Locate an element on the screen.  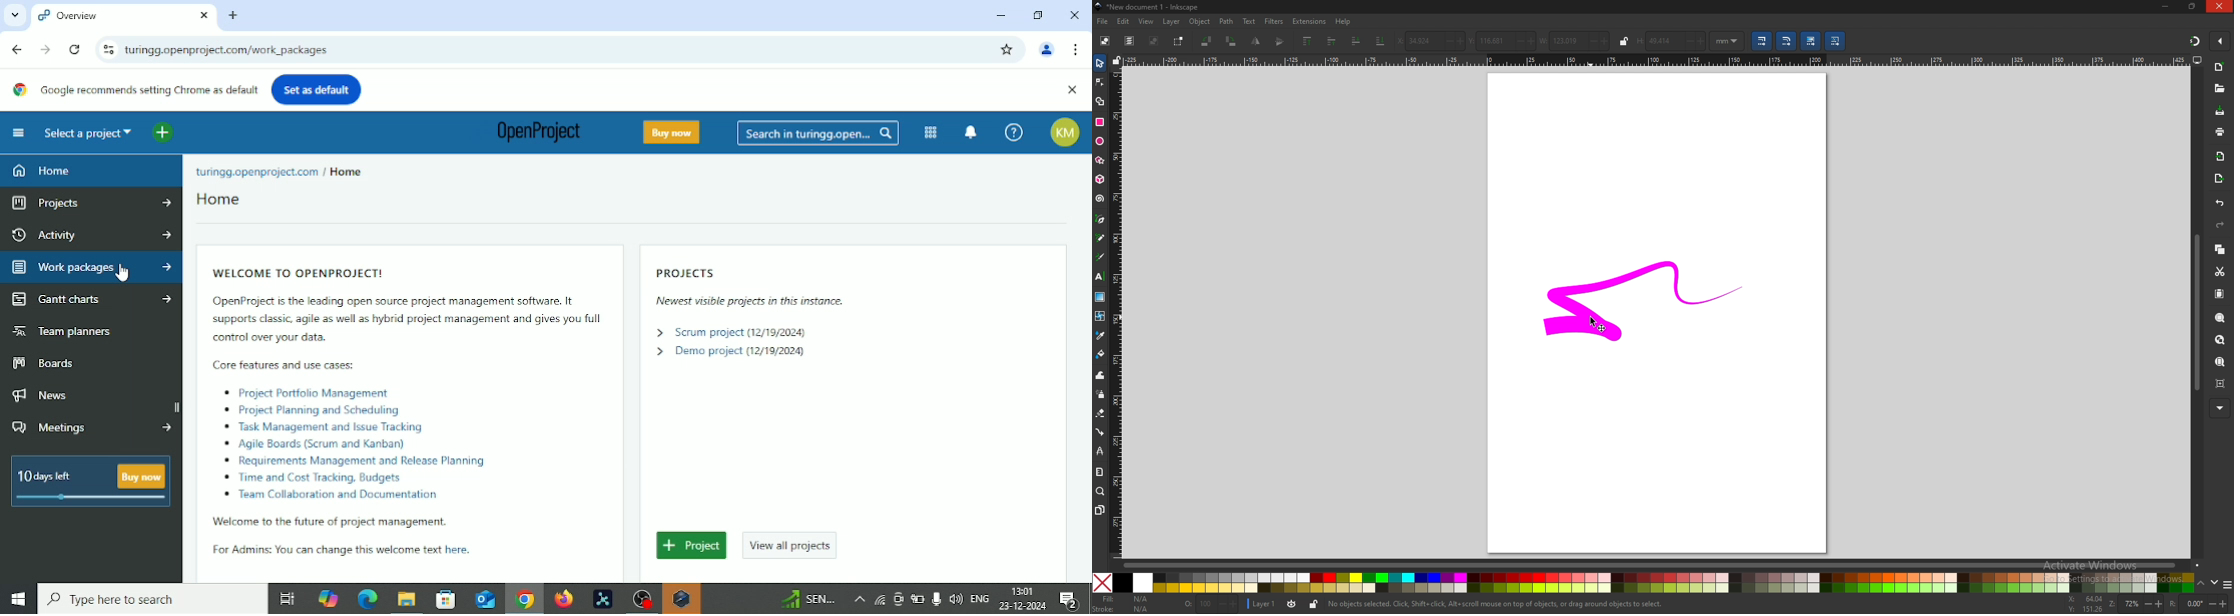
zoom page is located at coordinates (2221, 361).